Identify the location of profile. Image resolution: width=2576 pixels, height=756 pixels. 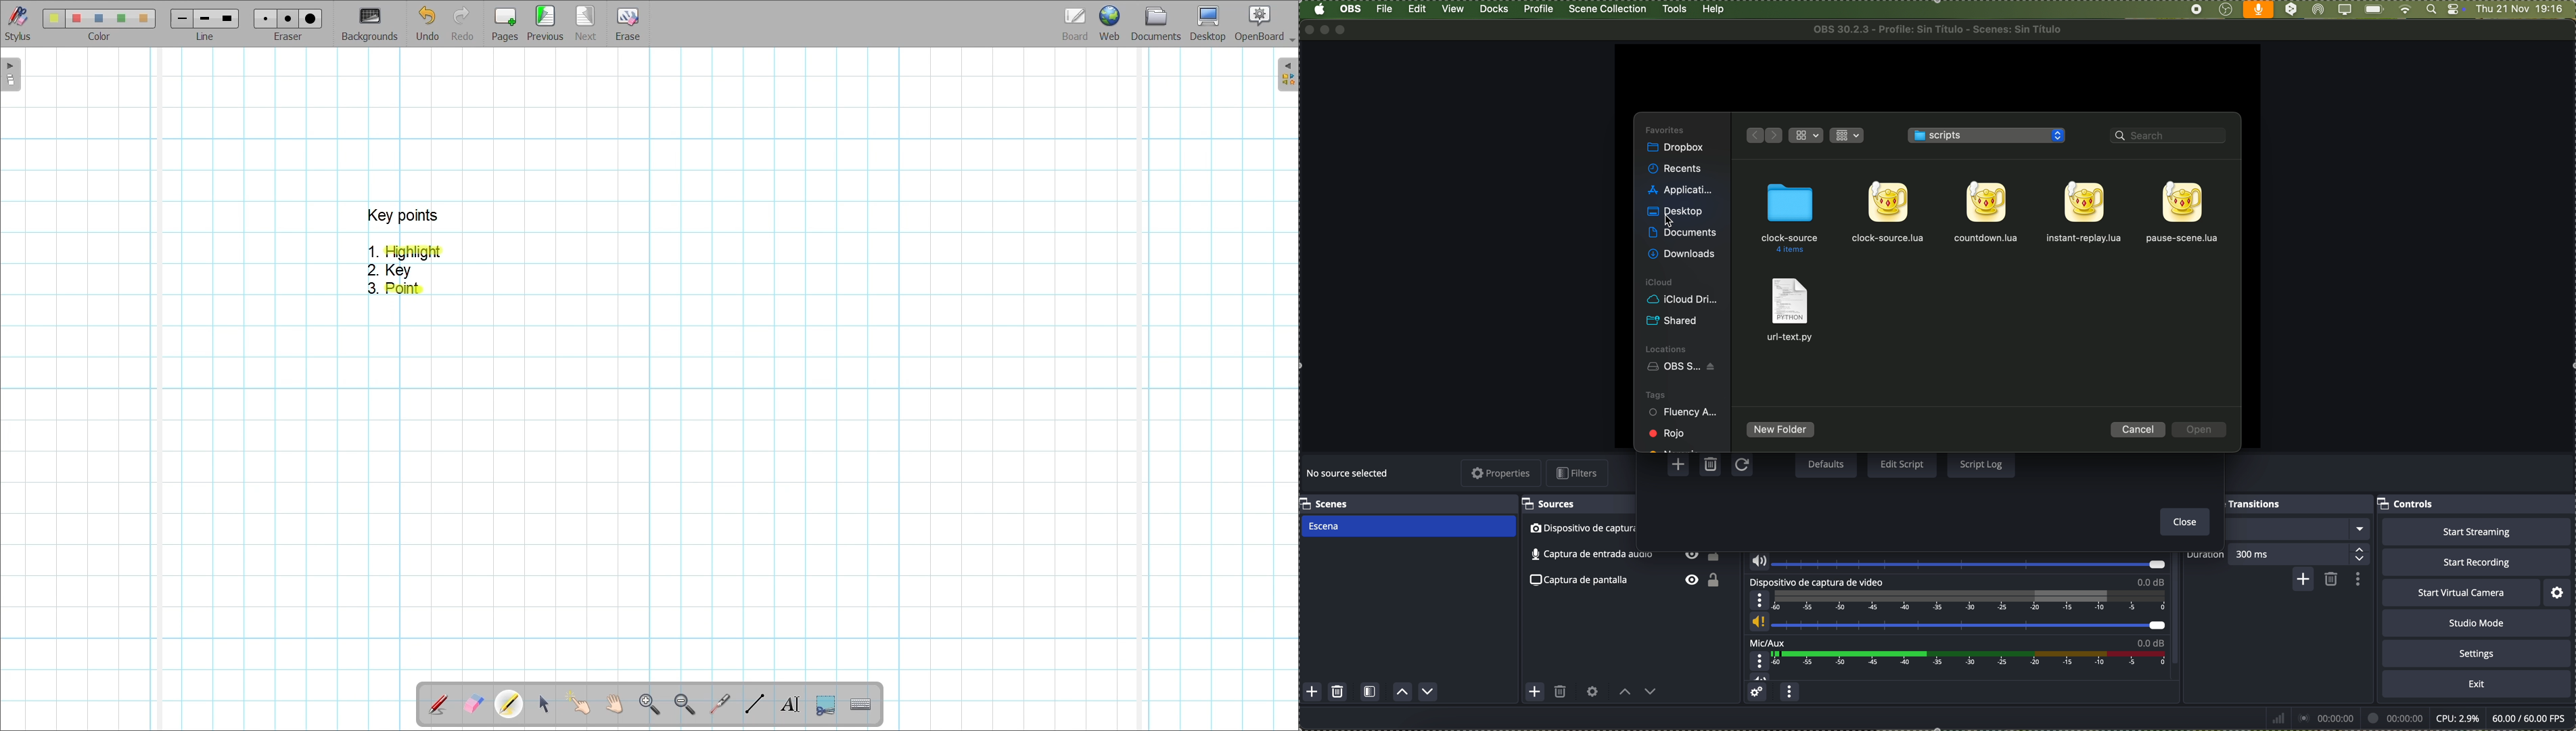
(1538, 9).